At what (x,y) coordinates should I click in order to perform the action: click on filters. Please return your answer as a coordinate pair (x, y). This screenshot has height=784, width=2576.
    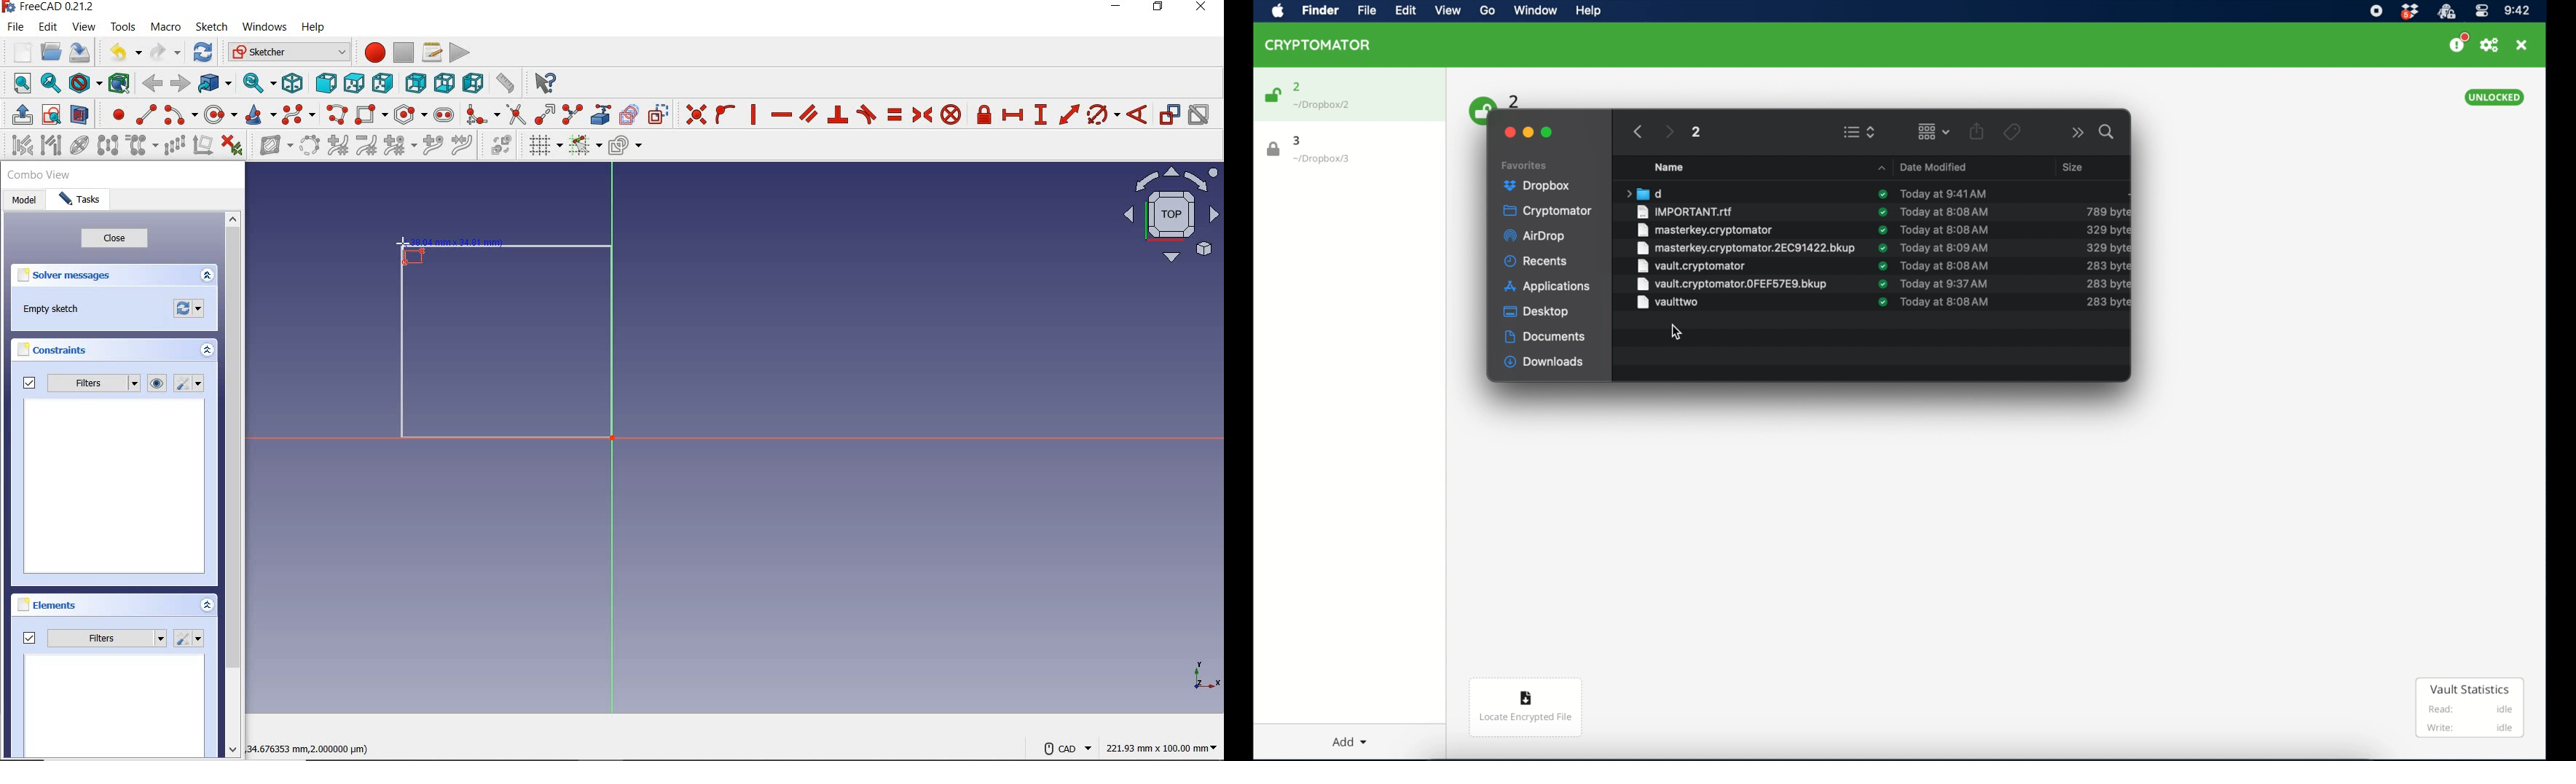
    Looking at the image, I should click on (95, 636).